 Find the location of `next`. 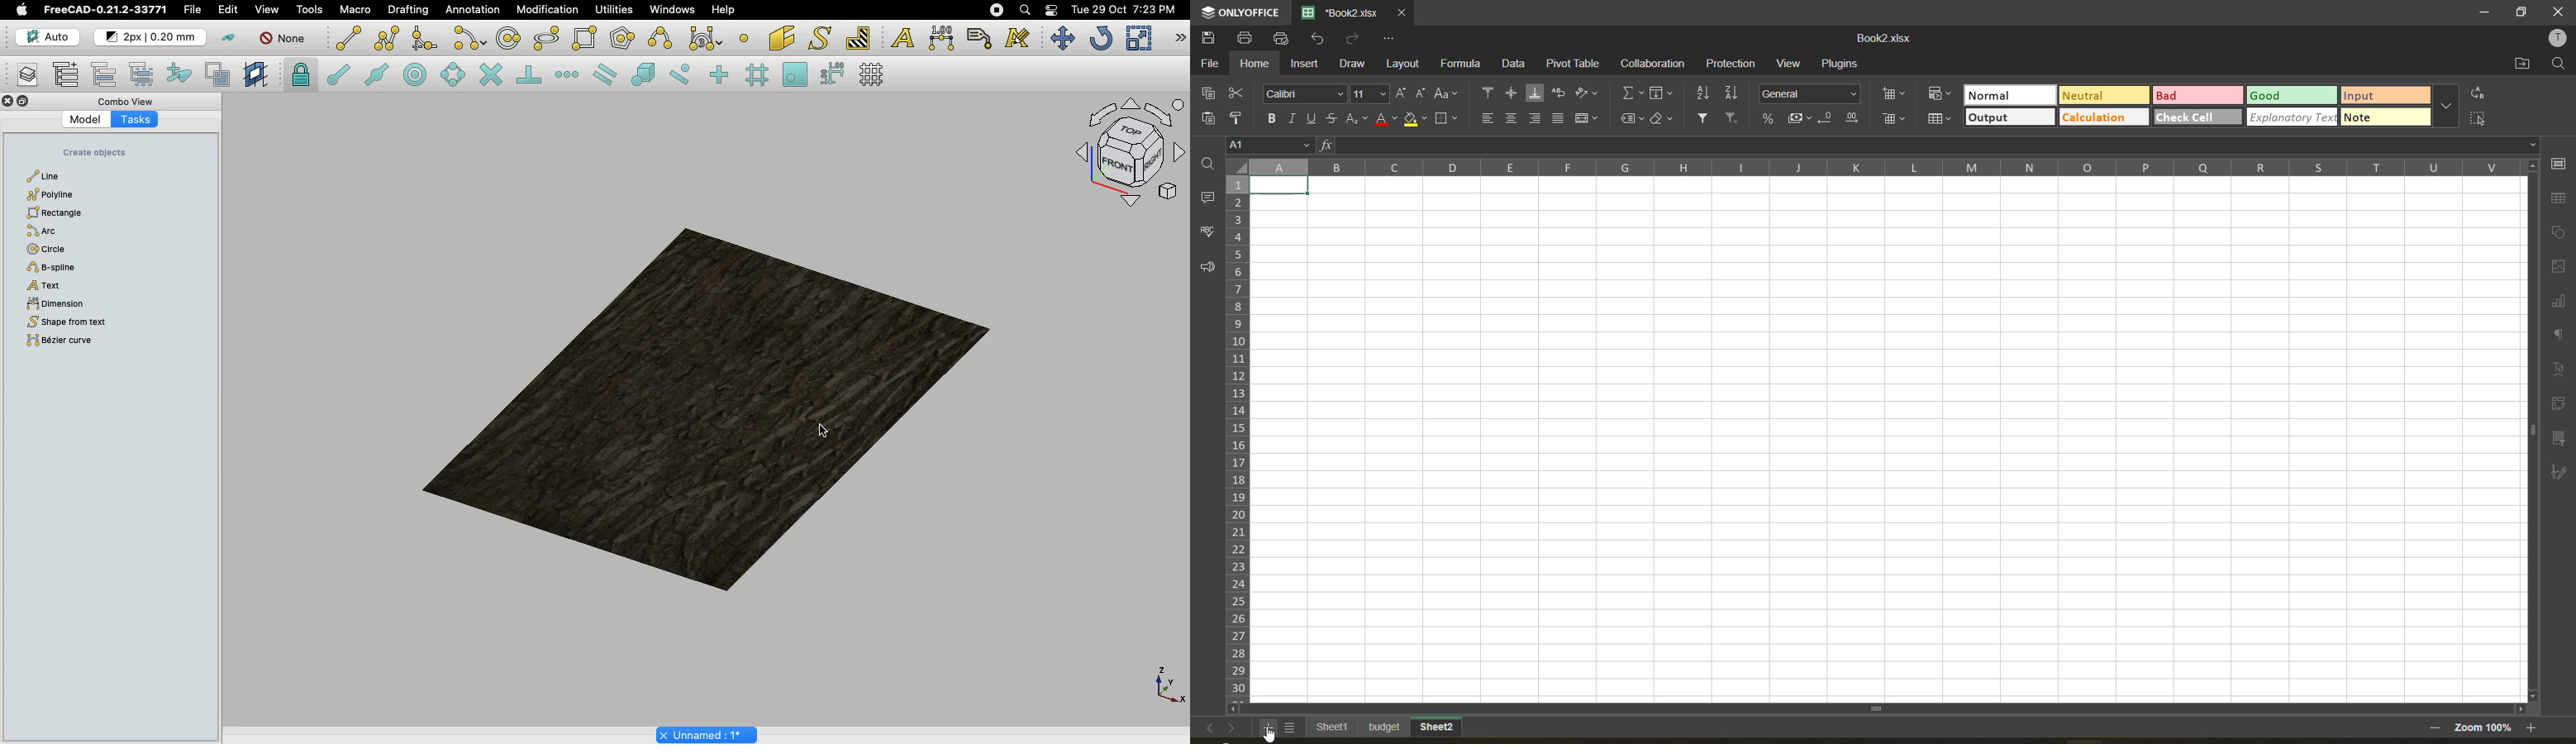

next is located at coordinates (1232, 727).